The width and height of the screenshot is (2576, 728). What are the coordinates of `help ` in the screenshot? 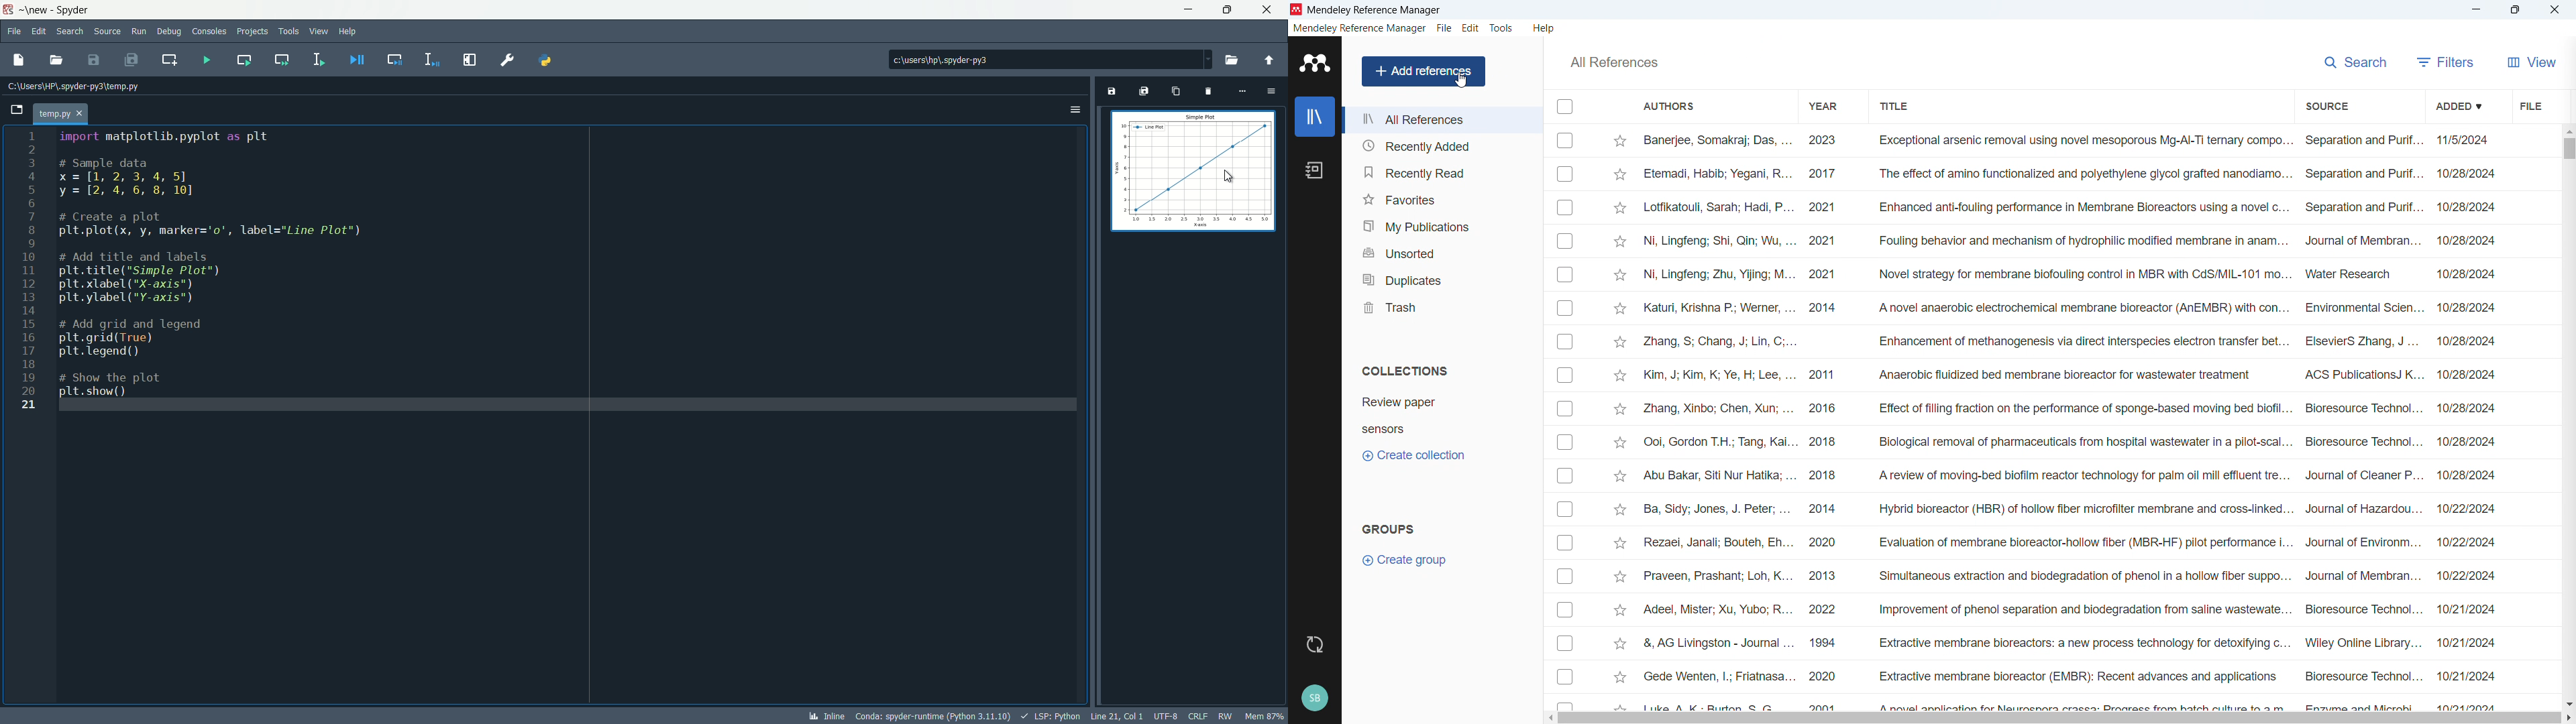 It's located at (1544, 28).